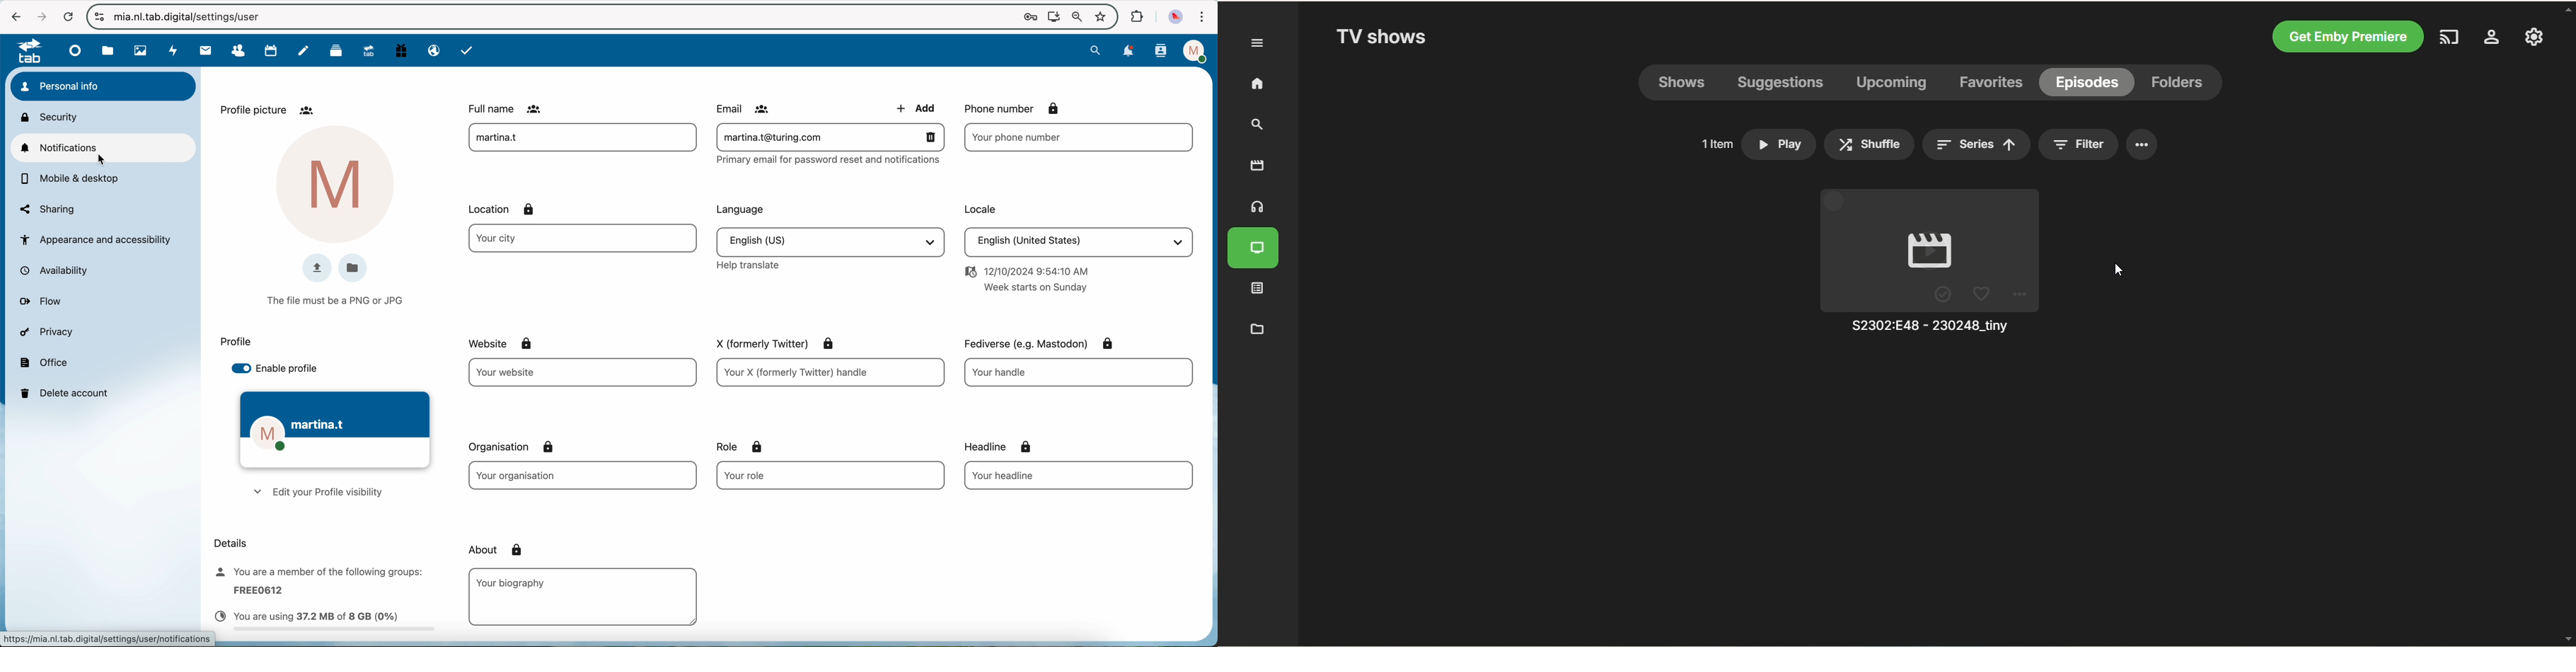 The image size is (2576, 672). Describe the element at coordinates (1040, 343) in the screenshot. I see `fediverse` at that location.